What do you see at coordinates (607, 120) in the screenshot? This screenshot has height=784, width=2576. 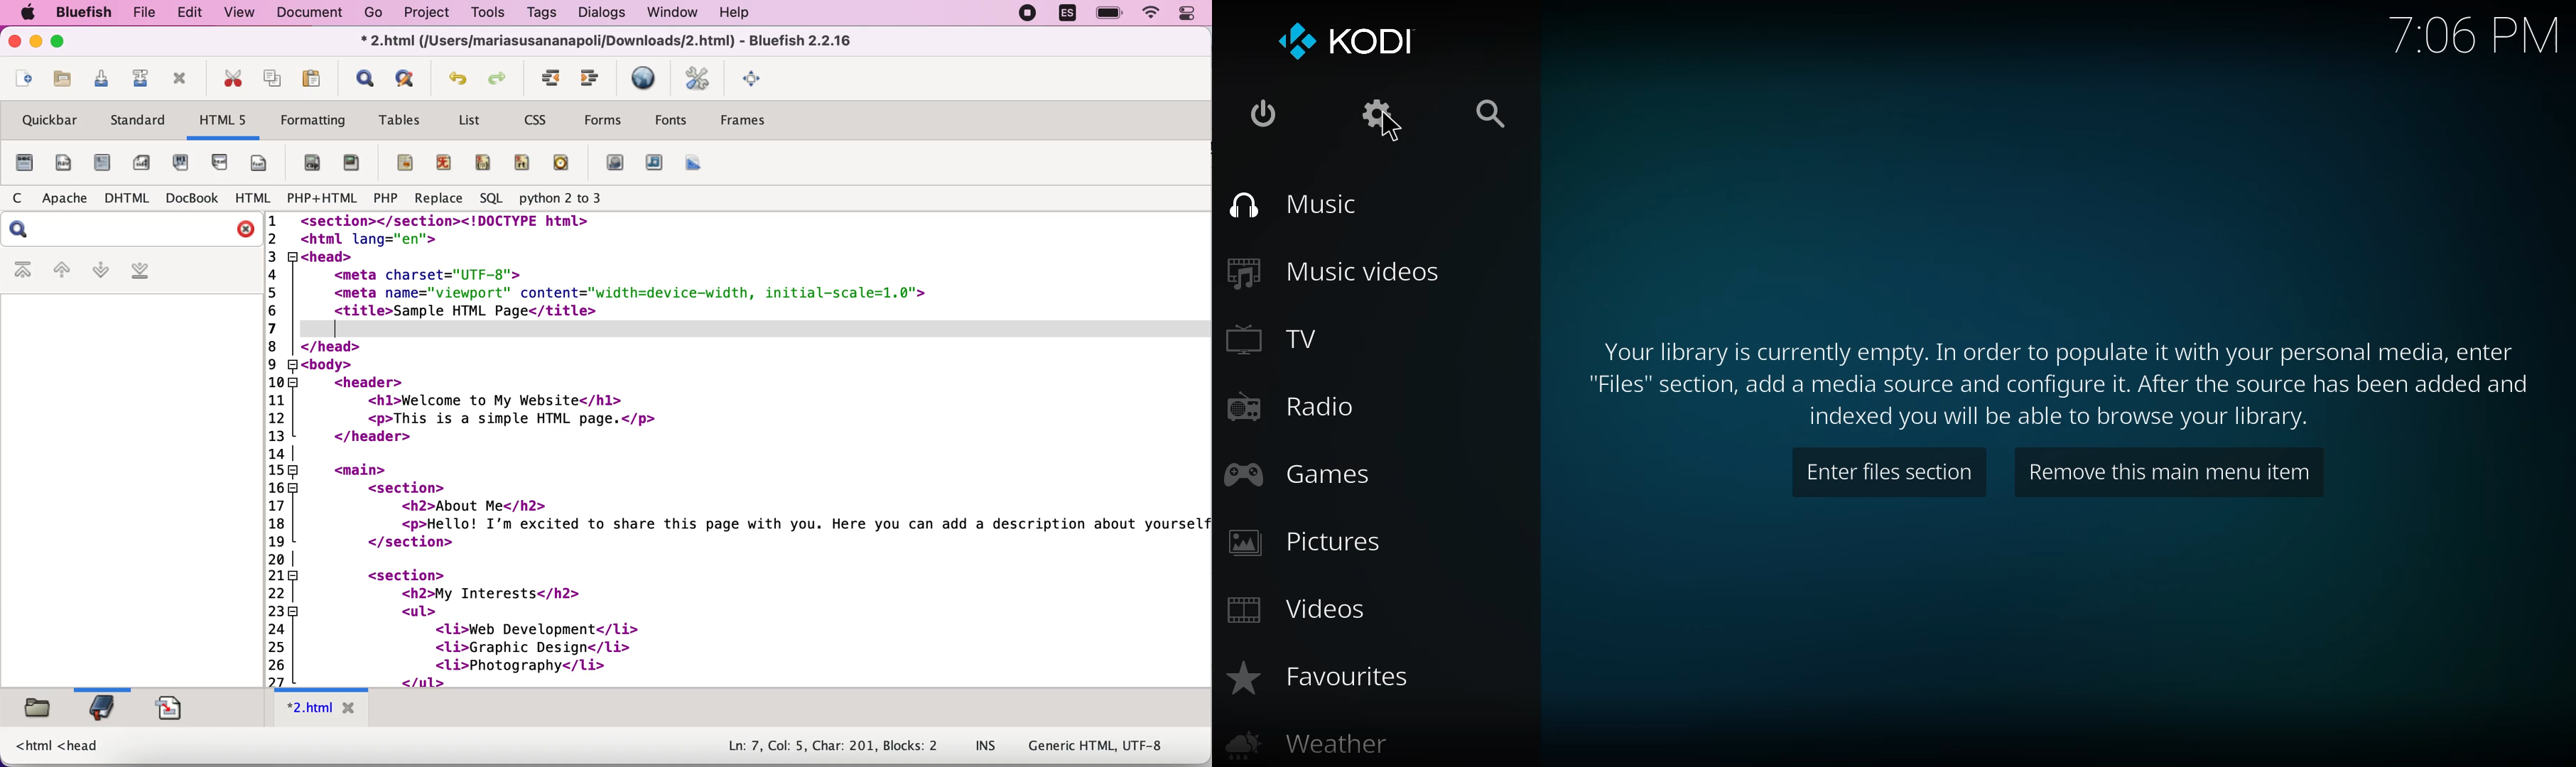 I see `forms` at bounding box center [607, 120].